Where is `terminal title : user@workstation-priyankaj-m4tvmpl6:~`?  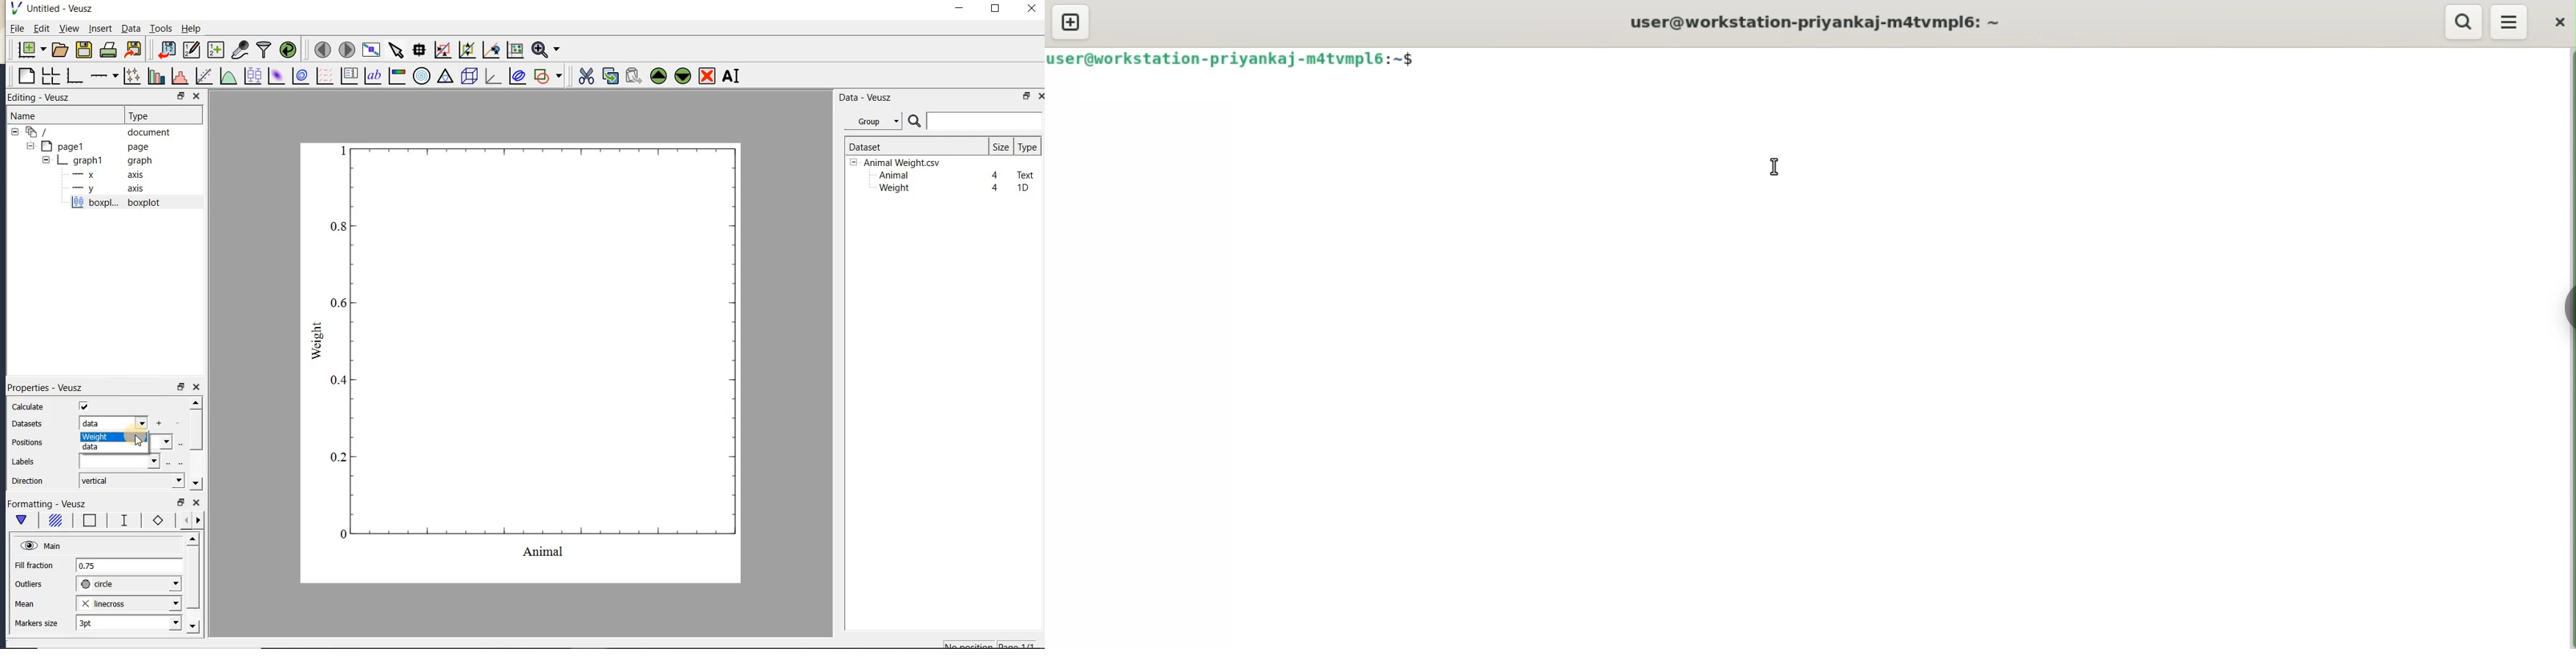
terminal title : user@workstation-priyankaj-m4tvmpl6:~ is located at coordinates (1821, 19).